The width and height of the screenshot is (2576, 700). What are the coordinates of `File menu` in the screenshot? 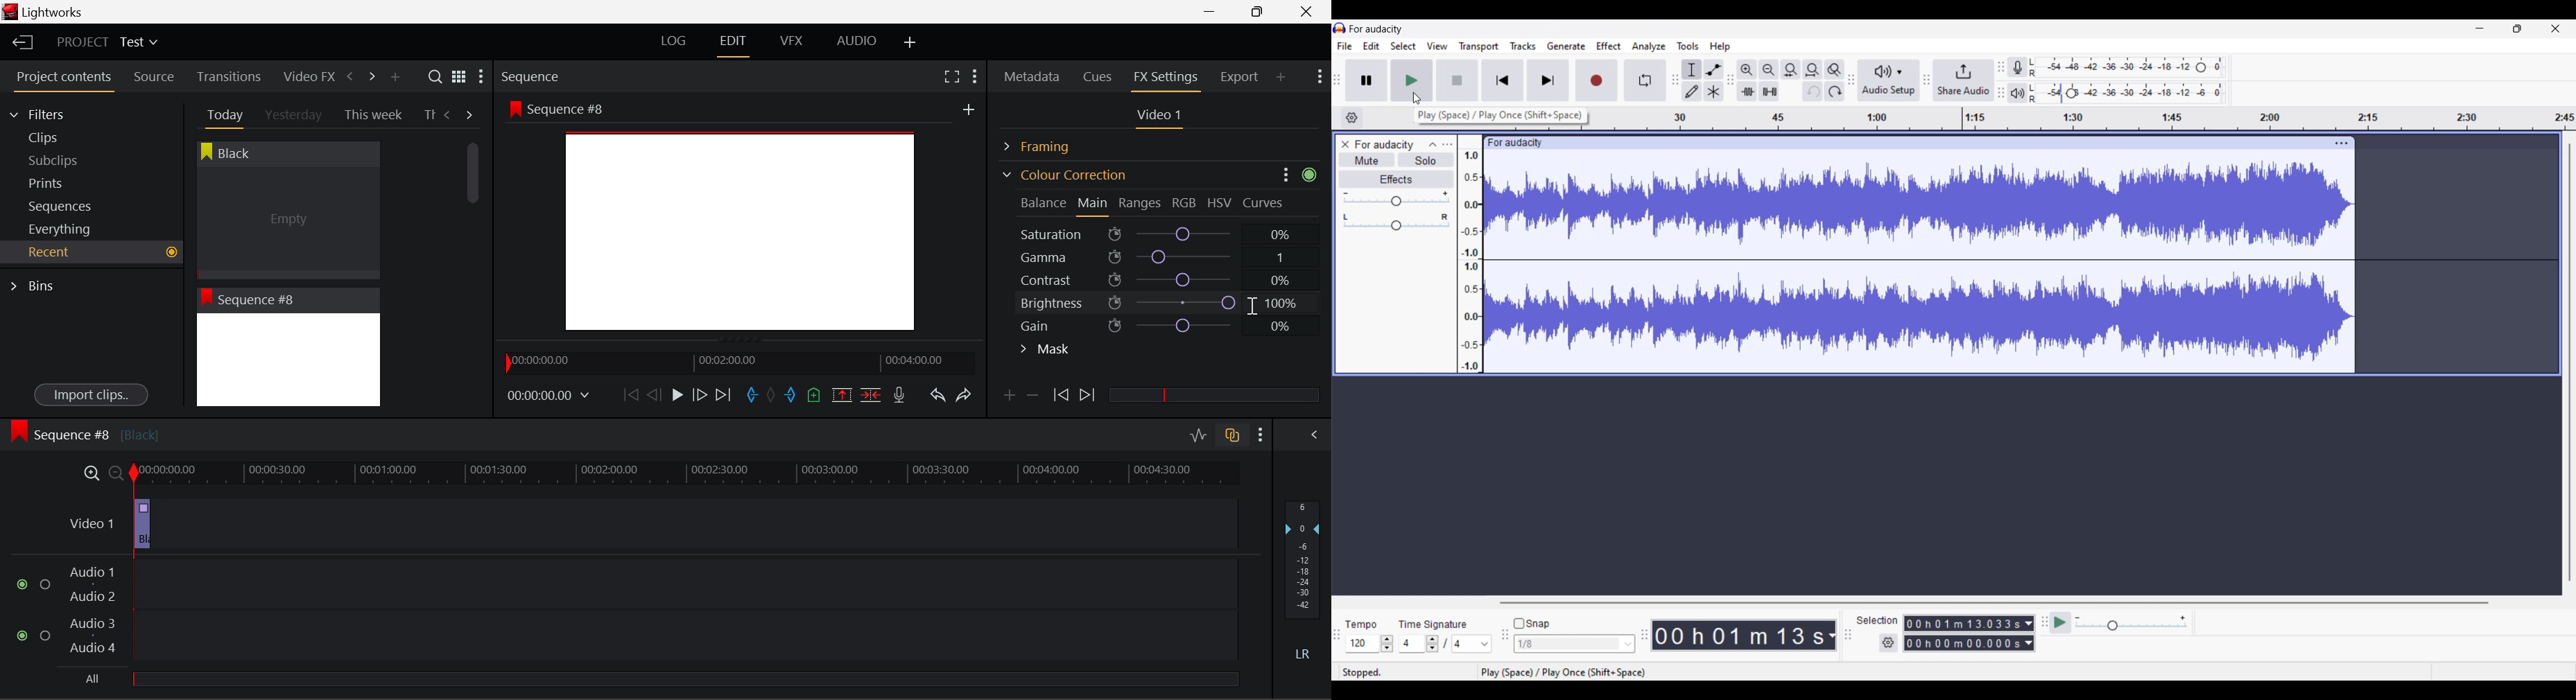 It's located at (1345, 46).